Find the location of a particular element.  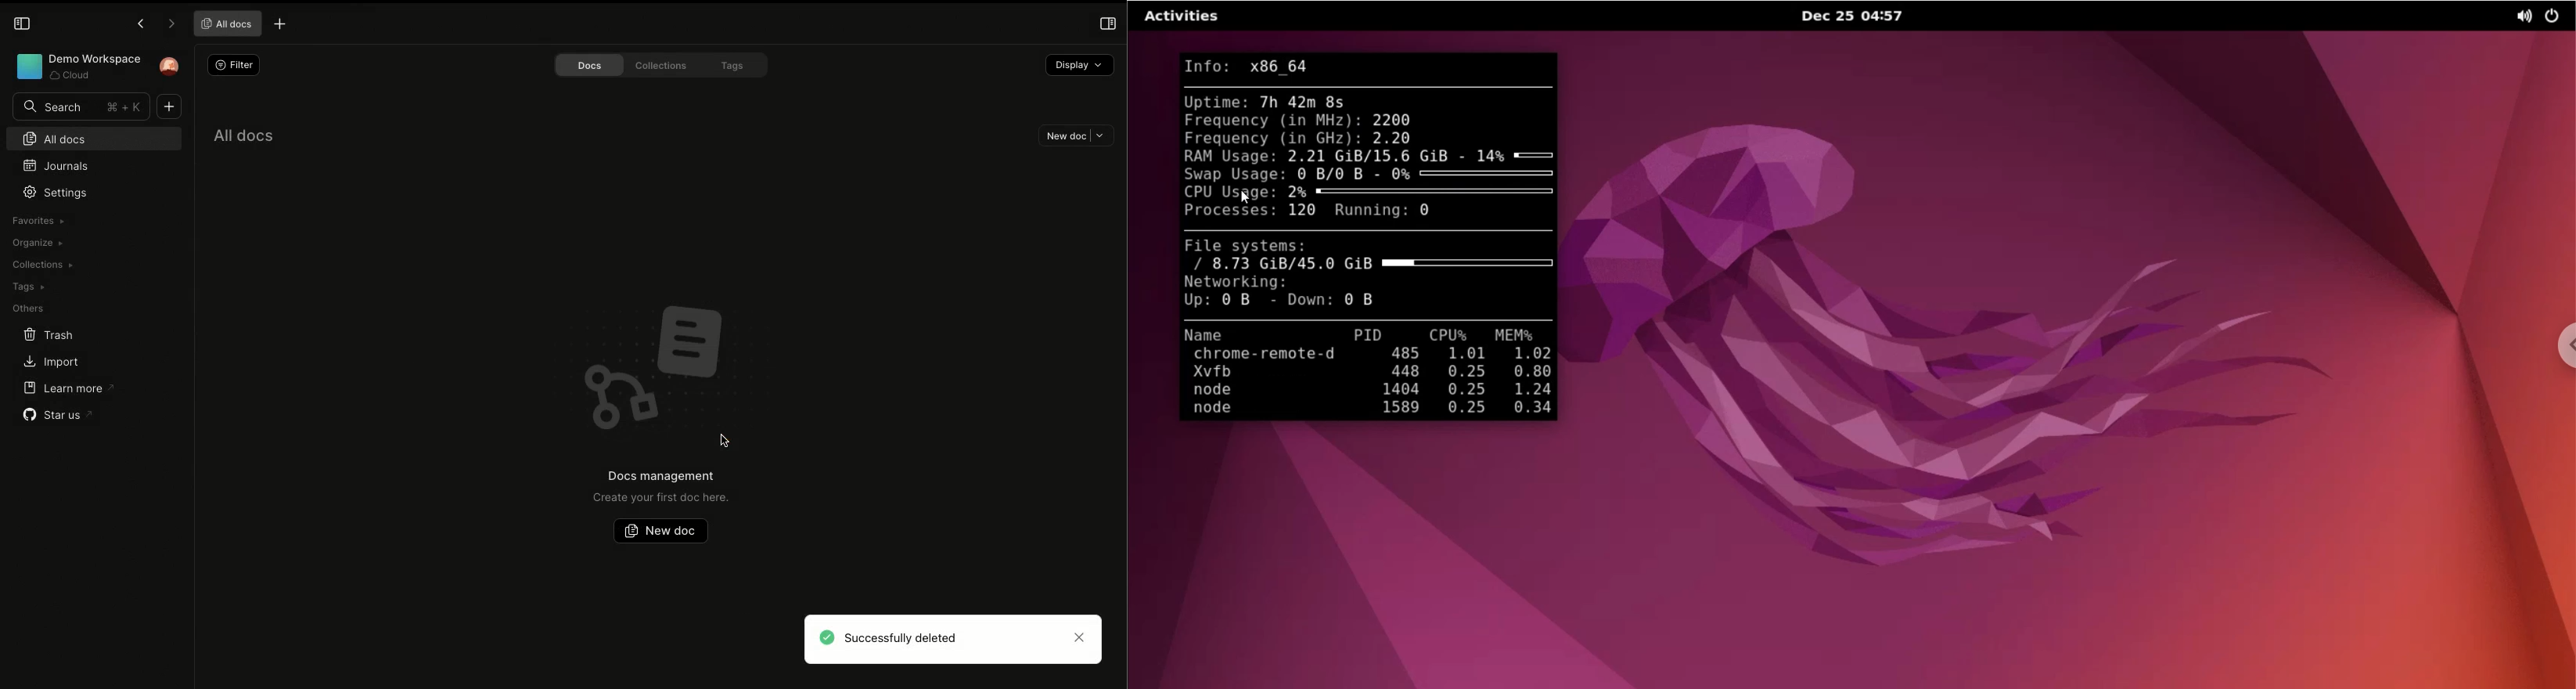

Trash is located at coordinates (50, 334).